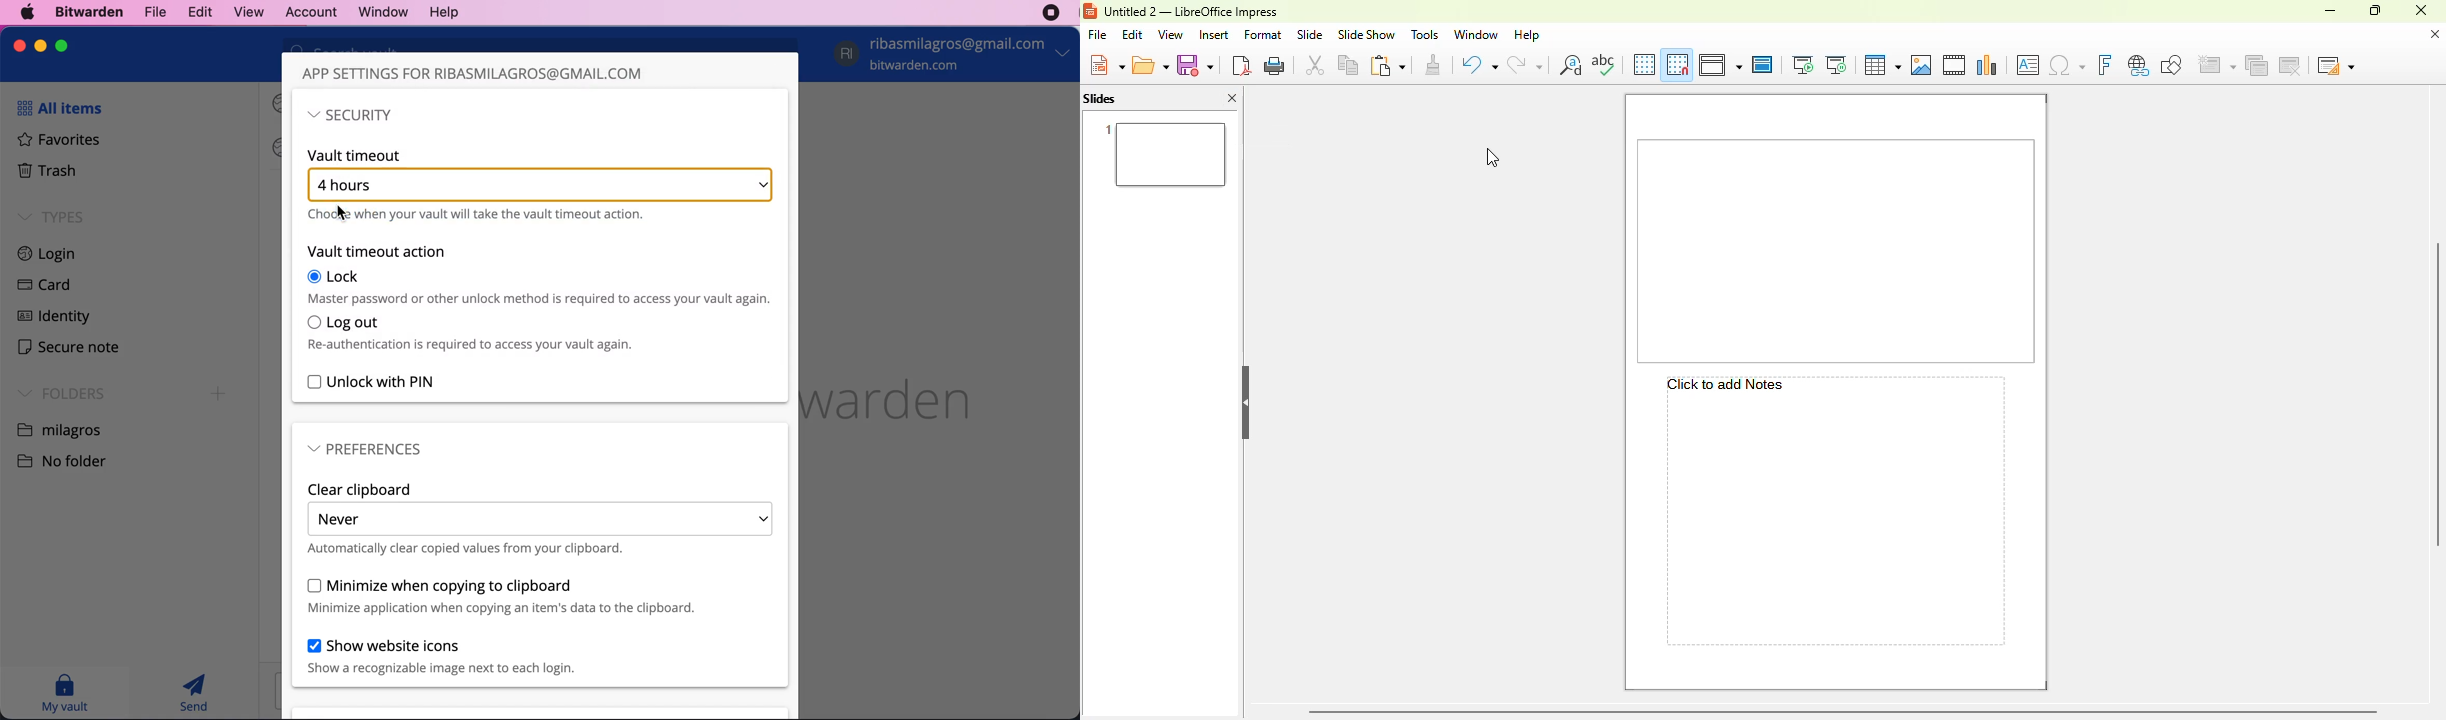  What do you see at coordinates (1246, 402) in the screenshot?
I see `hide` at bounding box center [1246, 402].